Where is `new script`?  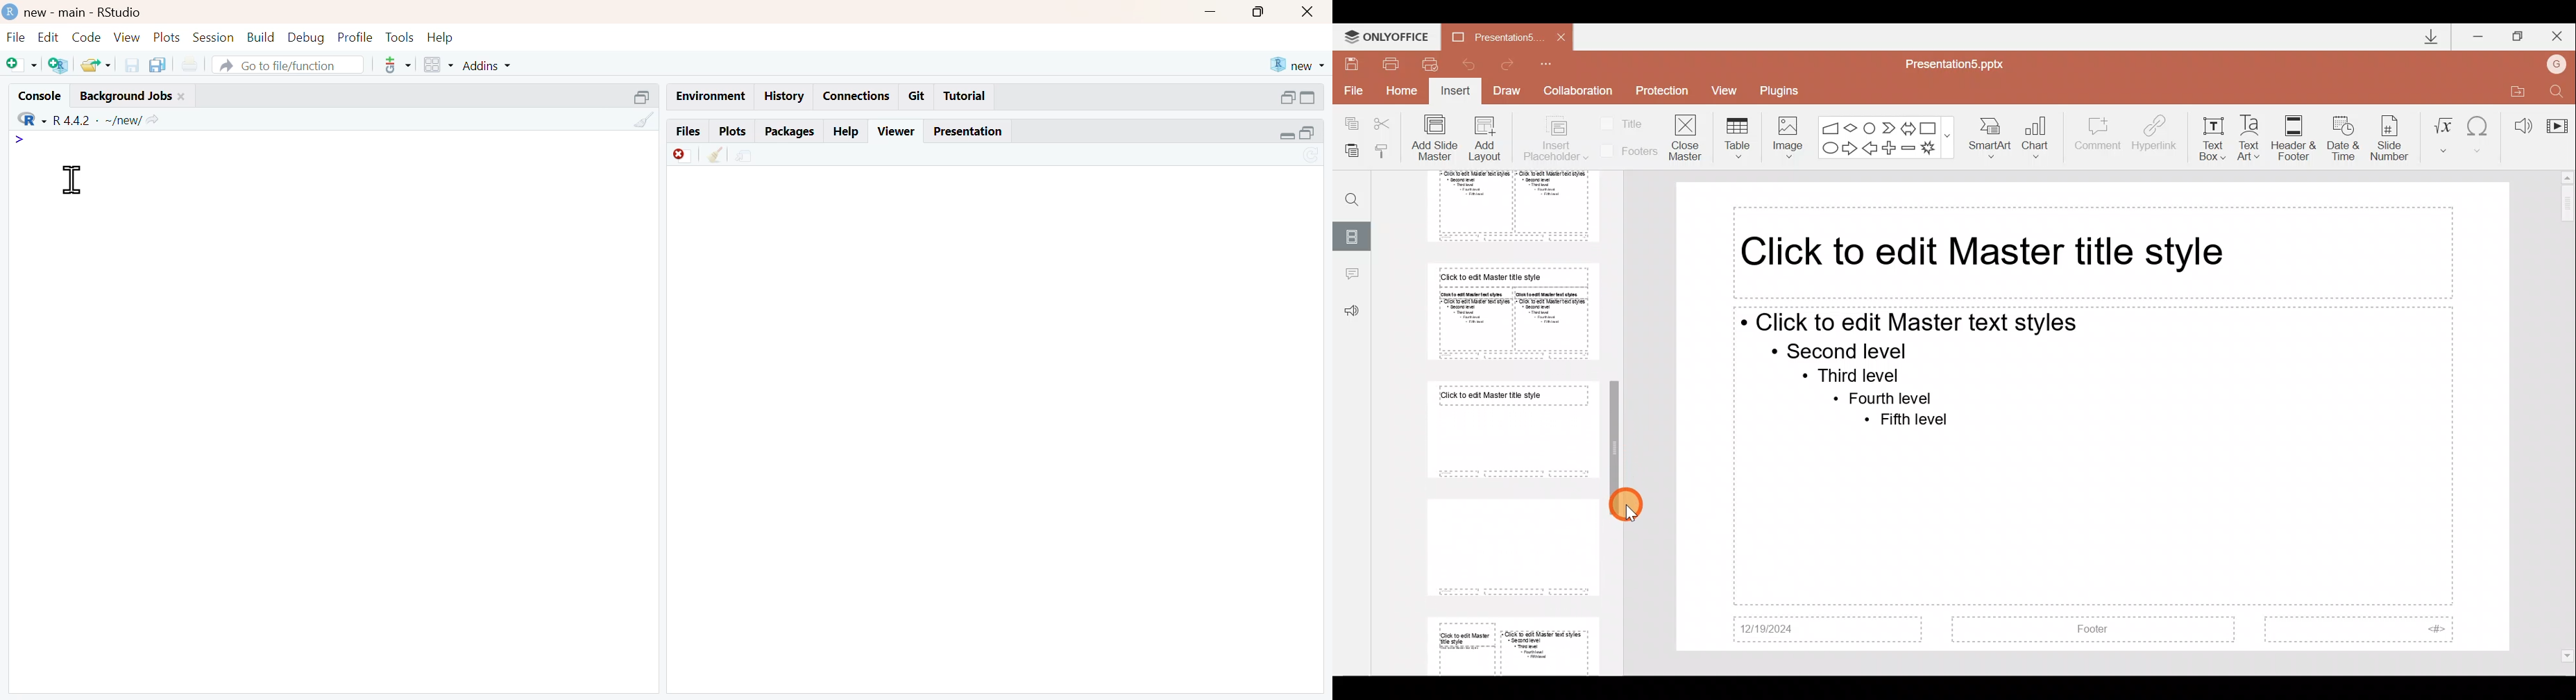
new script is located at coordinates (22, 65).